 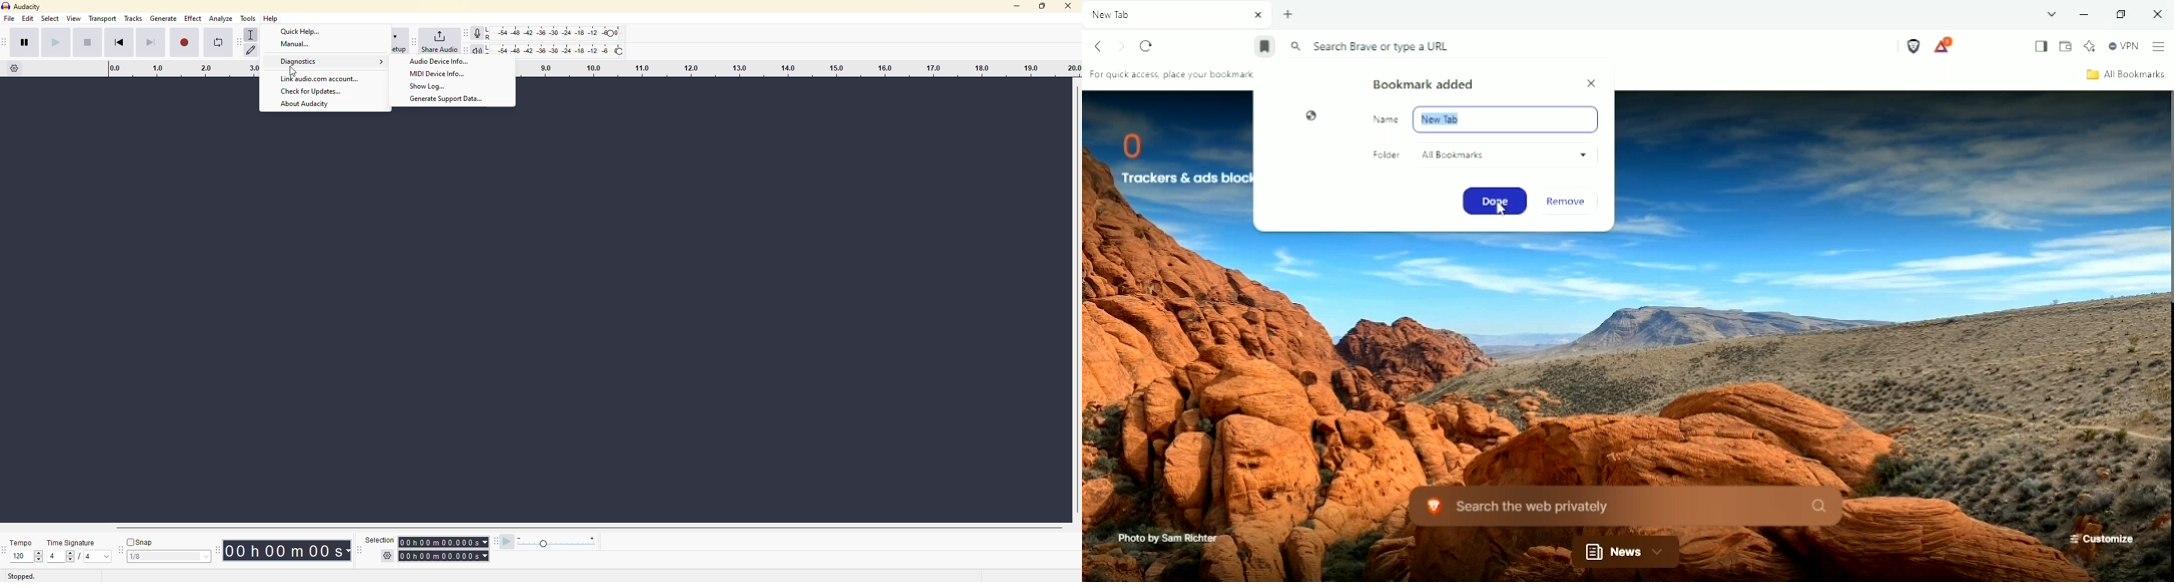 I want to click on Close, so click(x=2156, y=13).